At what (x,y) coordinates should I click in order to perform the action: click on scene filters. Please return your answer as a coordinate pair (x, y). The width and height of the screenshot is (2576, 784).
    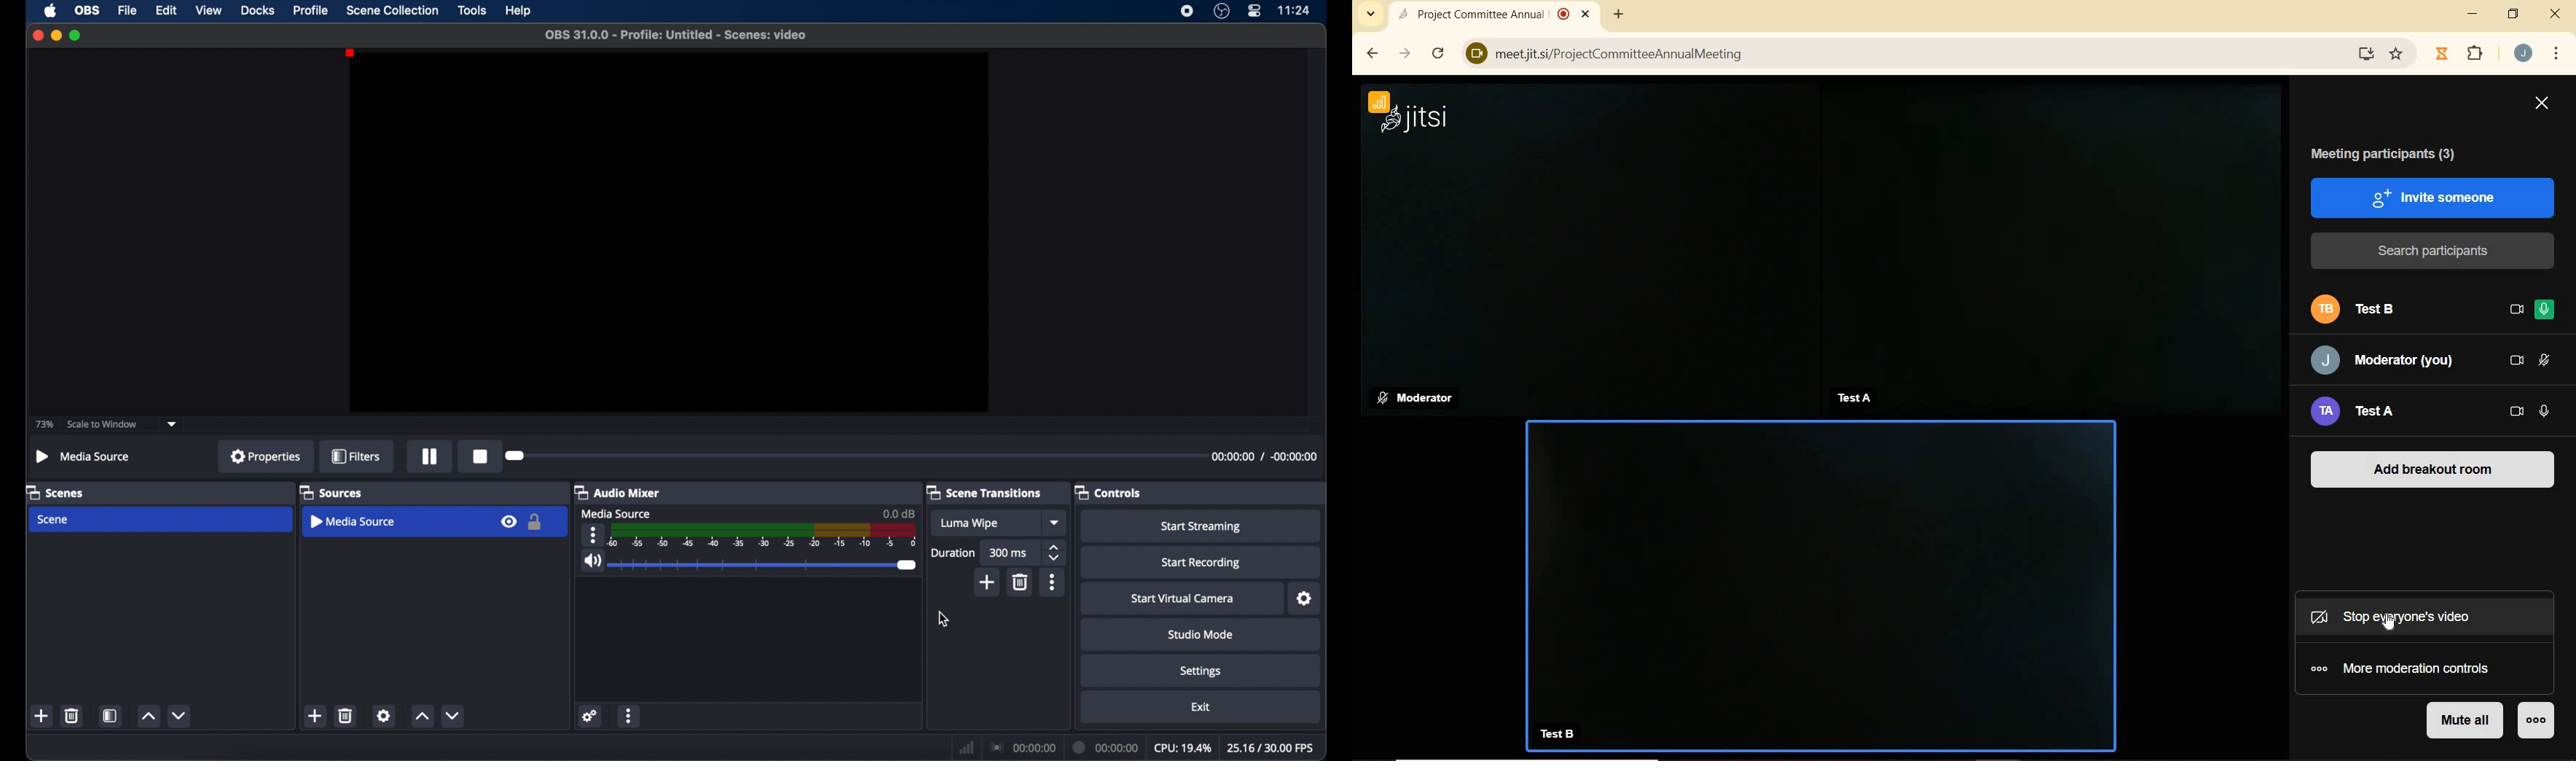
    Looking at the image, I should click on (110, 715).